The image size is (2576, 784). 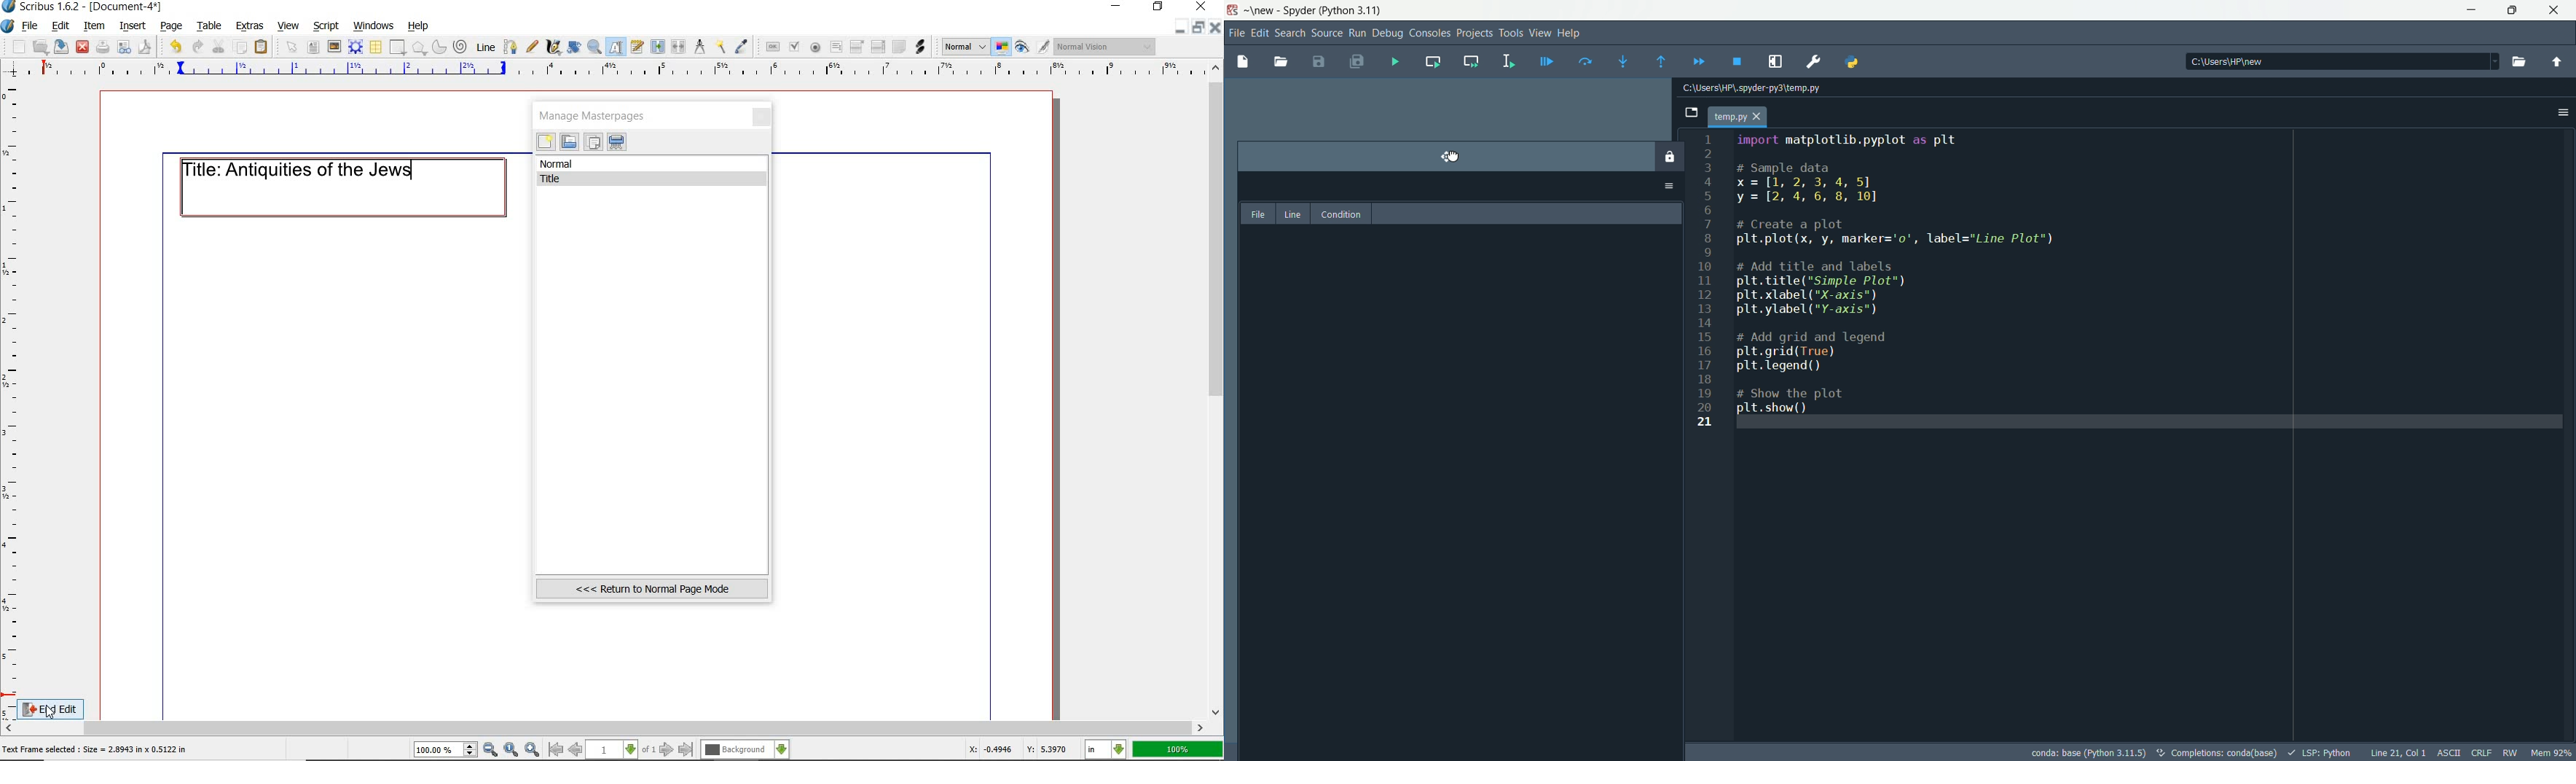 What do you see at coordinates (310, 169) in the screenshot?
I see `Title: Antiquities of the Jews` at bounding box center [310, 169].